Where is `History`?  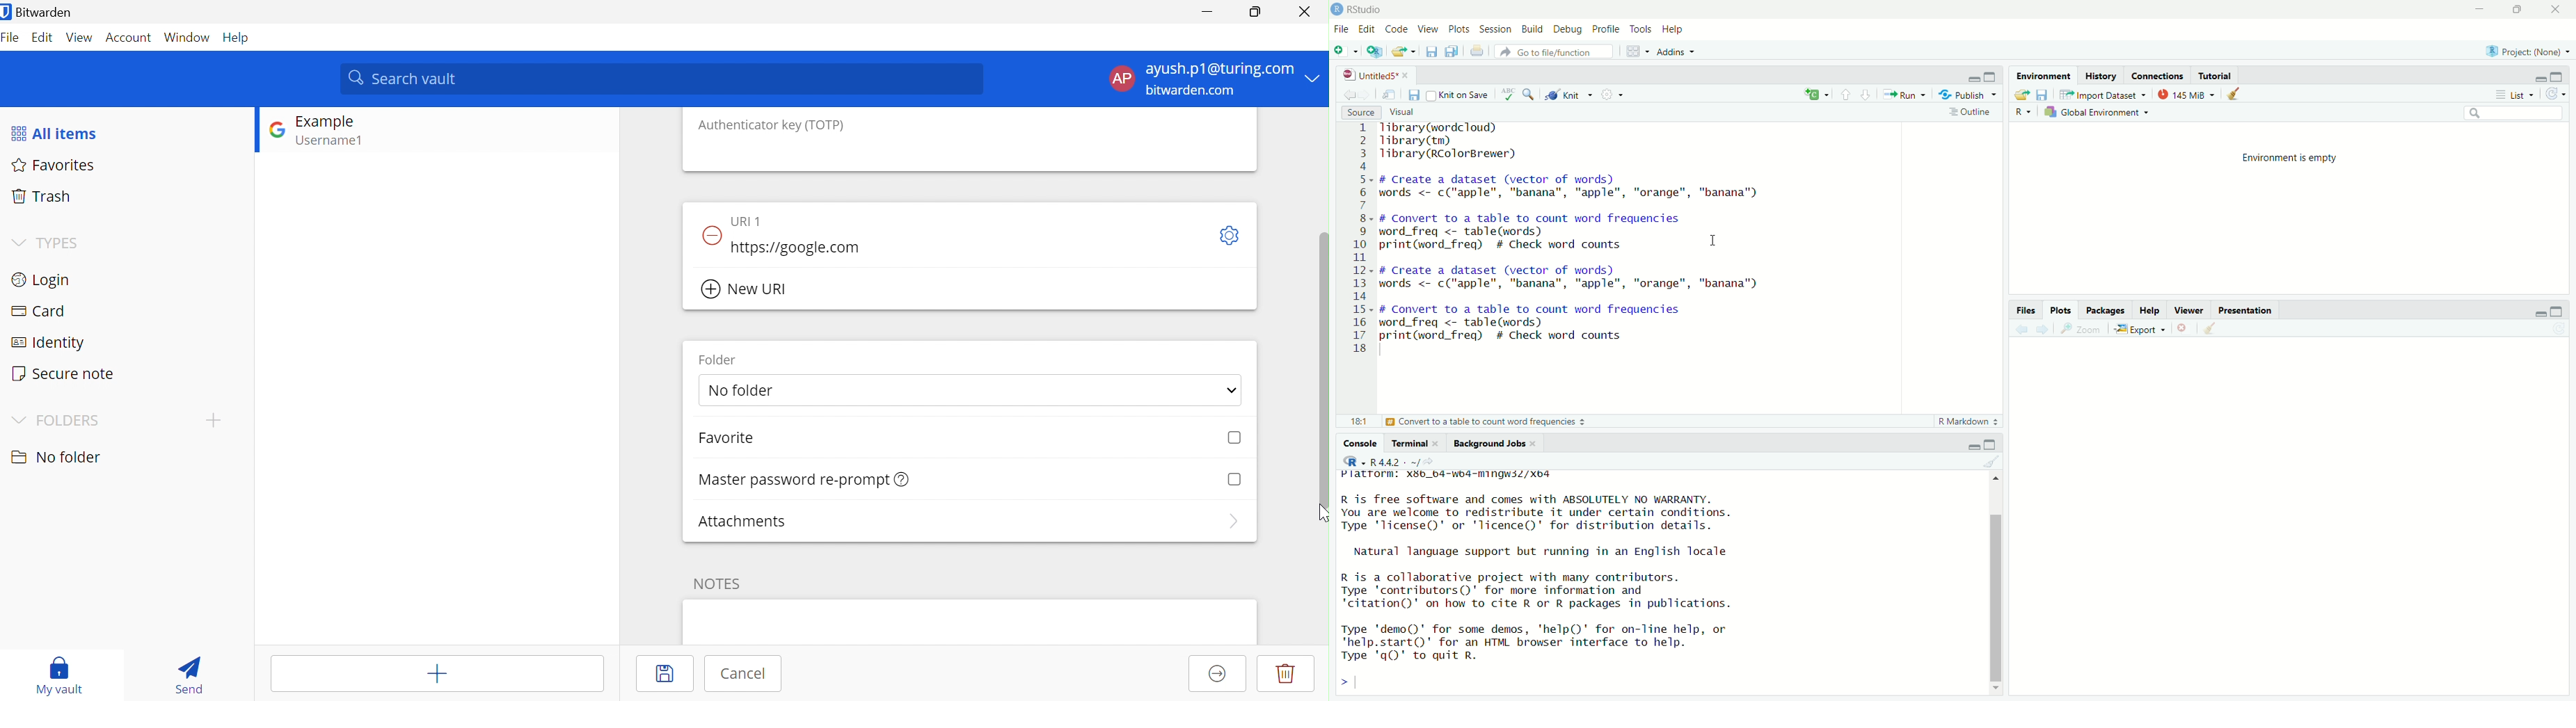 History is located at coordinates (2101, 77).